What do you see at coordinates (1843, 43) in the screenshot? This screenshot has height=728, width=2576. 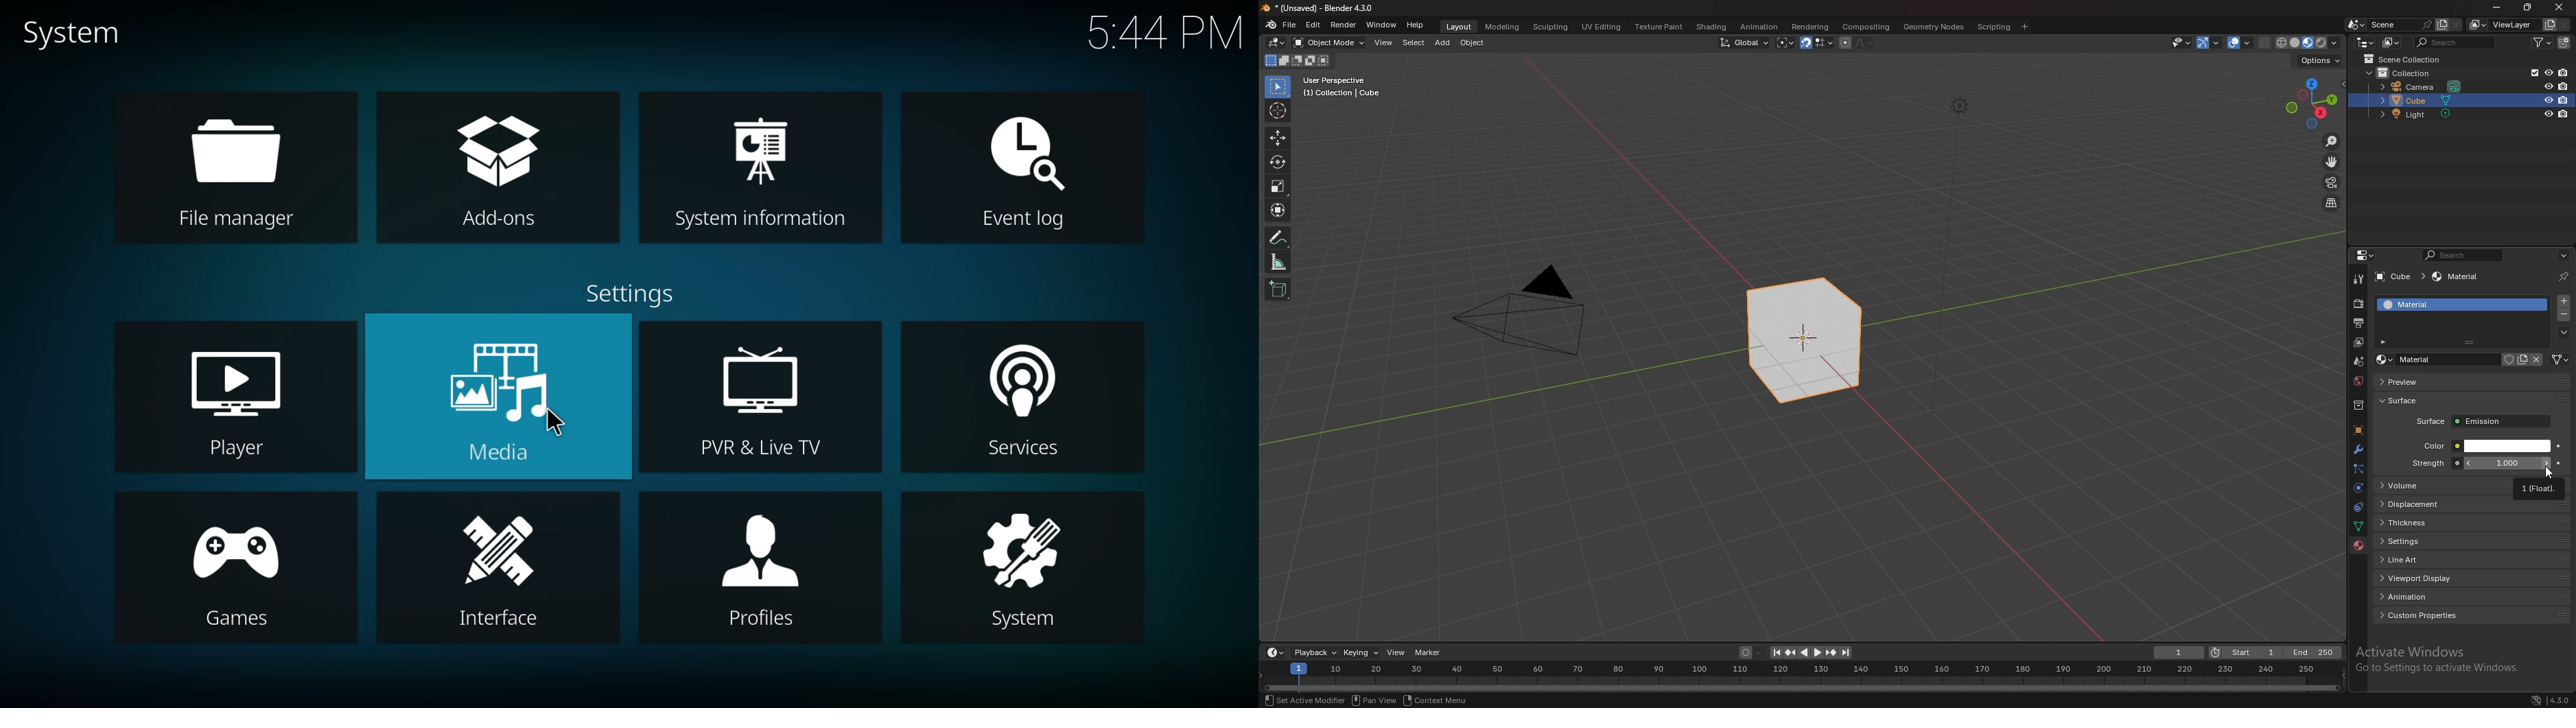 I see `proportional editing objects` at bounding box center [1843, 43].